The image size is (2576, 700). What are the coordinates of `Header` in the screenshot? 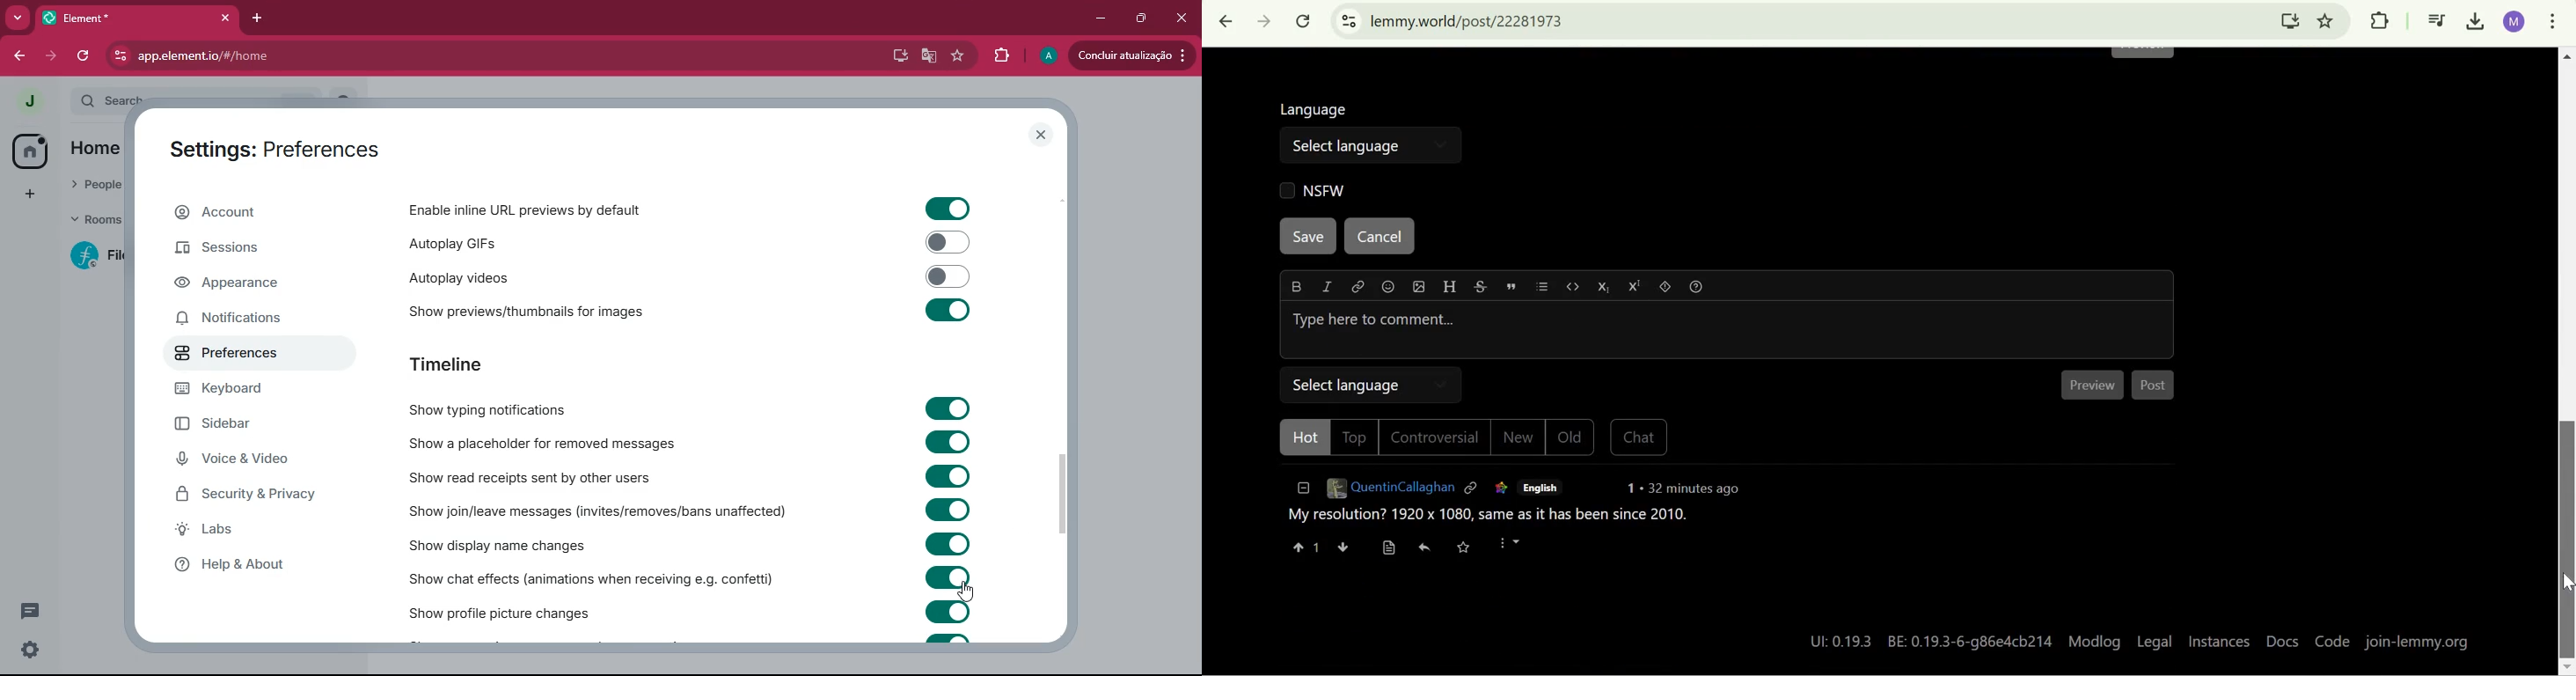 It's located at (1448, 288).